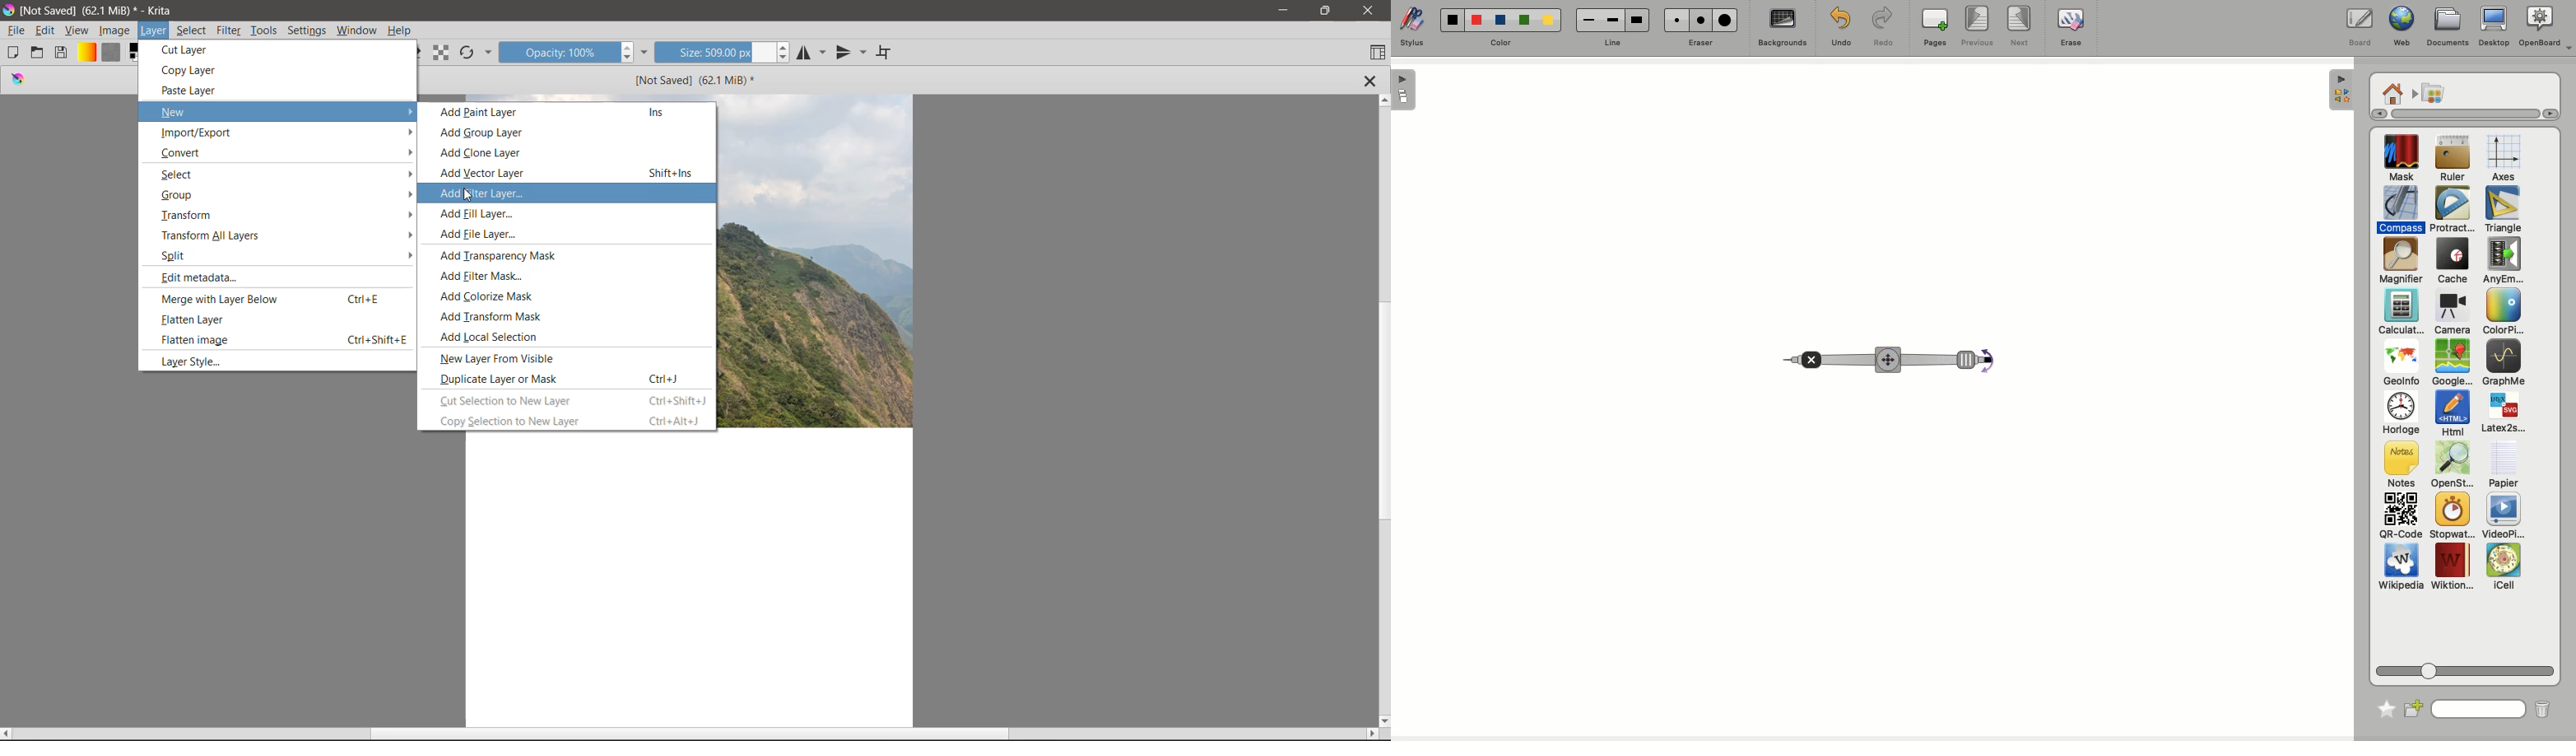 This screenshot has width=2576, height=756. I want to click on Axes, so click(2504, 159).